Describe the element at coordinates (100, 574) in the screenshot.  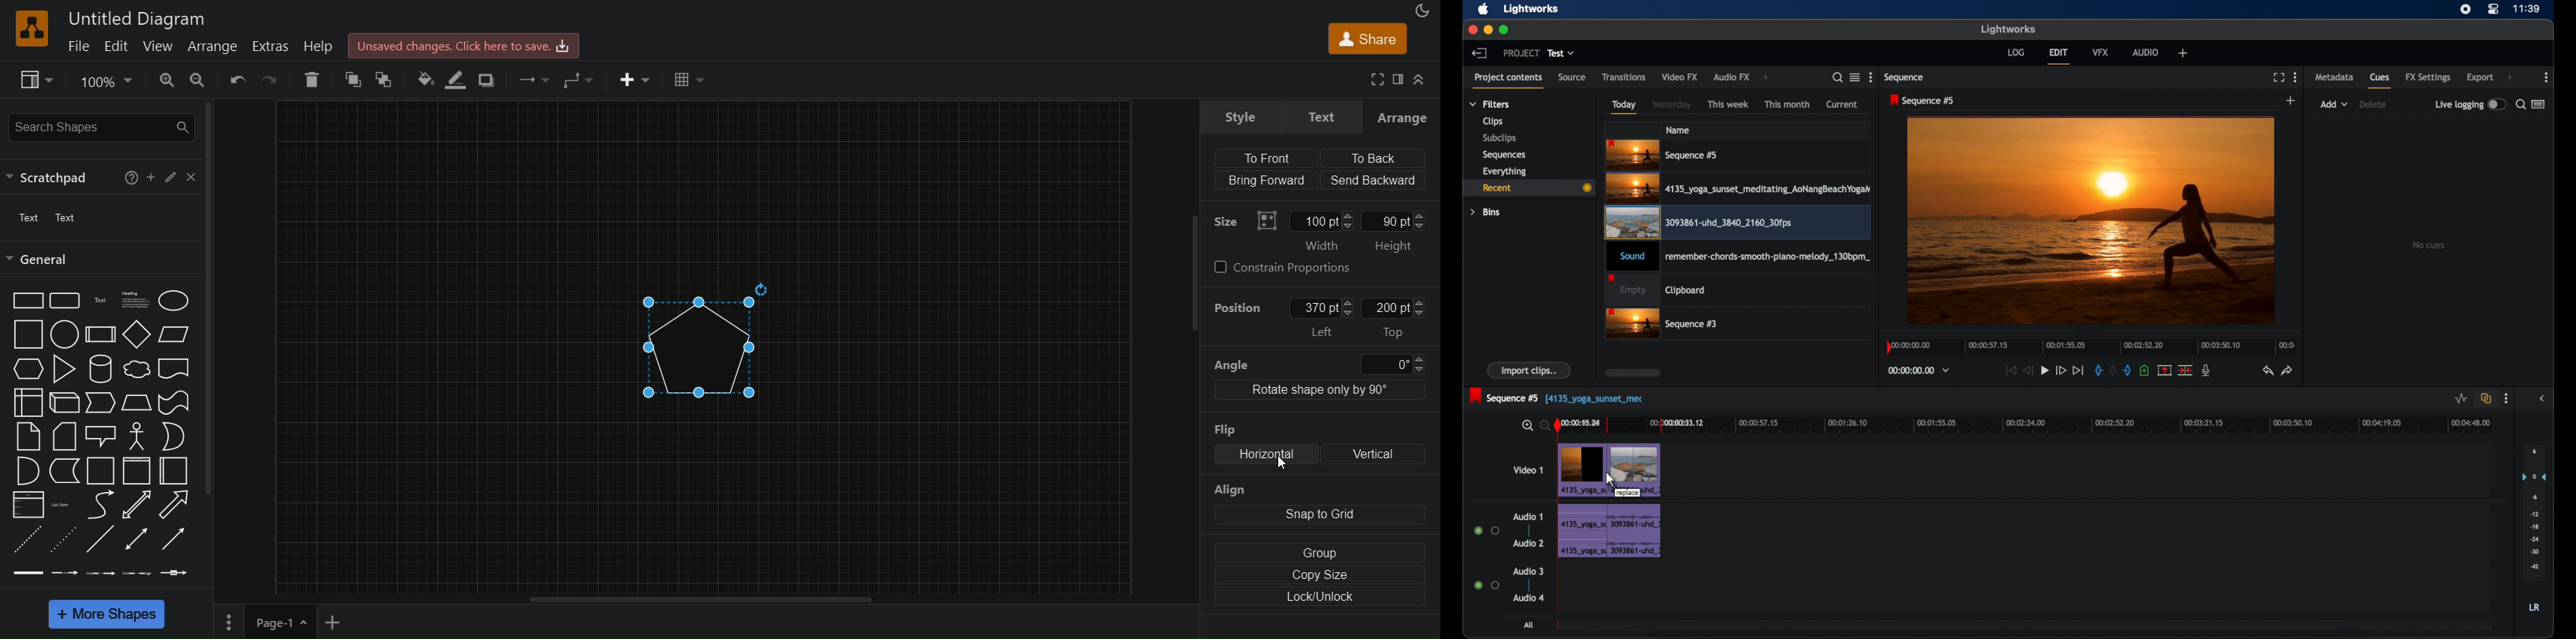
I see `Connector with 2 labels` at that location.